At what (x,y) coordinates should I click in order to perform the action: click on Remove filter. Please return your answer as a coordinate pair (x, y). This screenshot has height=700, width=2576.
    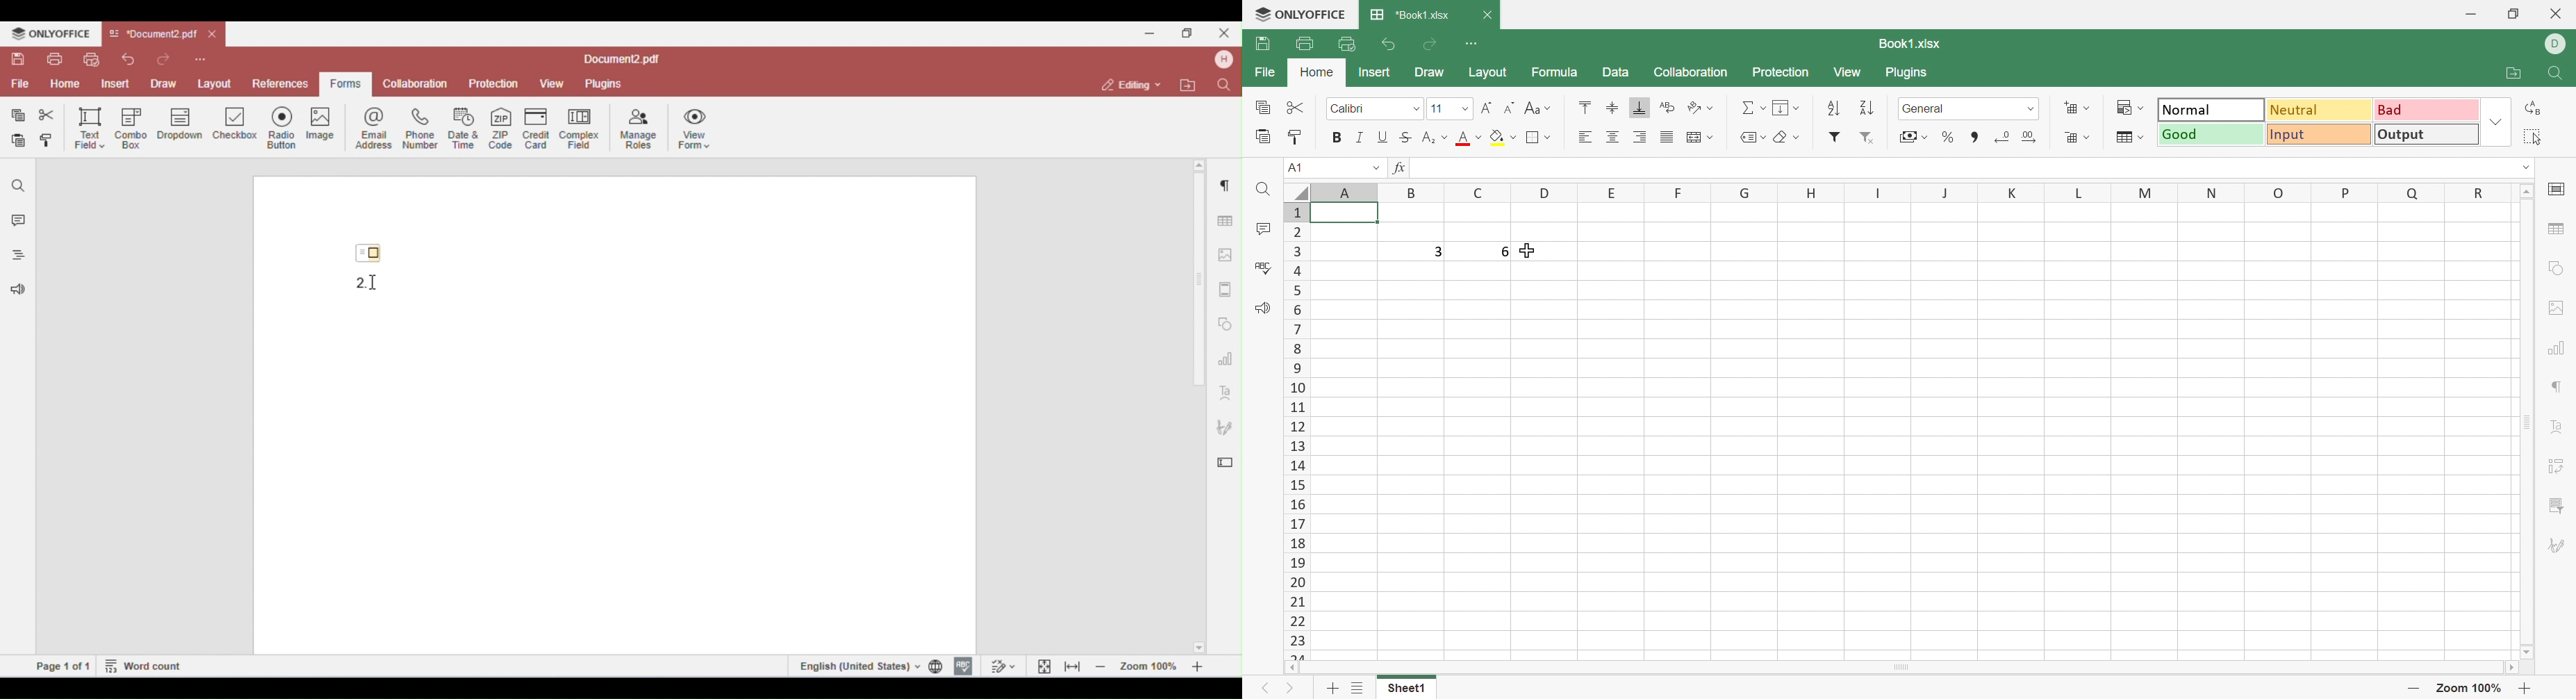
    Looking at the image, I should click on (1864, 135).